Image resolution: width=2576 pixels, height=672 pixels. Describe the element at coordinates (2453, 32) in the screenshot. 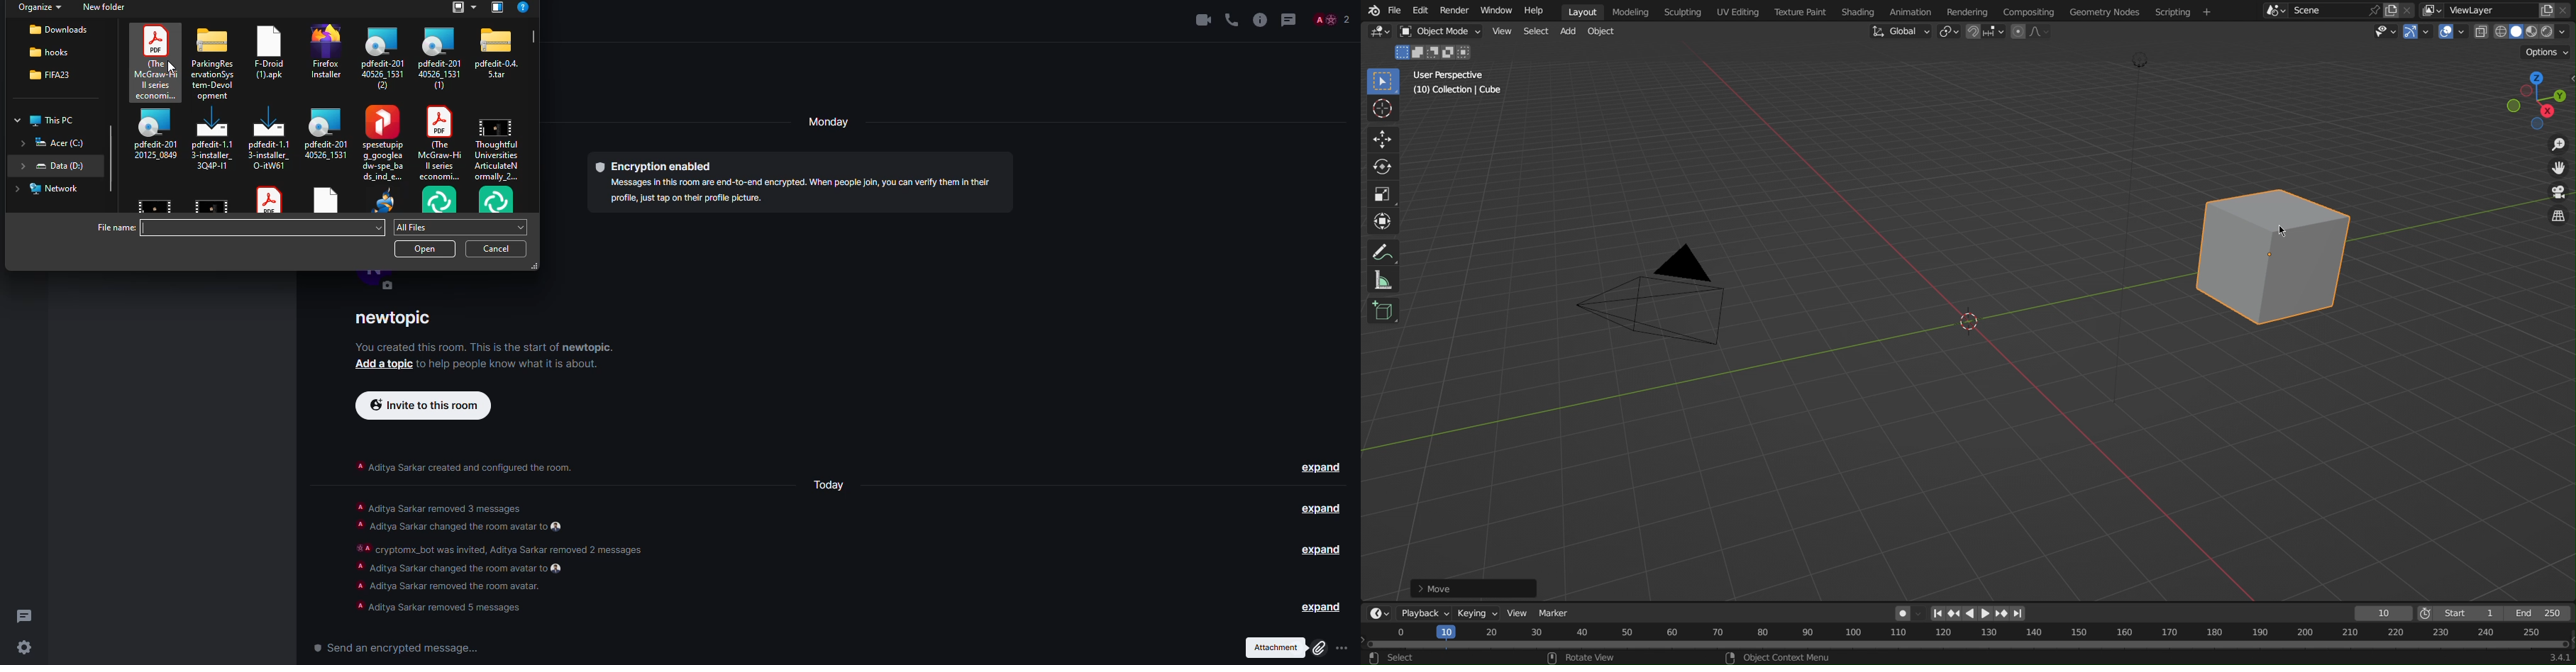

I see `Show Overlays` at that location.